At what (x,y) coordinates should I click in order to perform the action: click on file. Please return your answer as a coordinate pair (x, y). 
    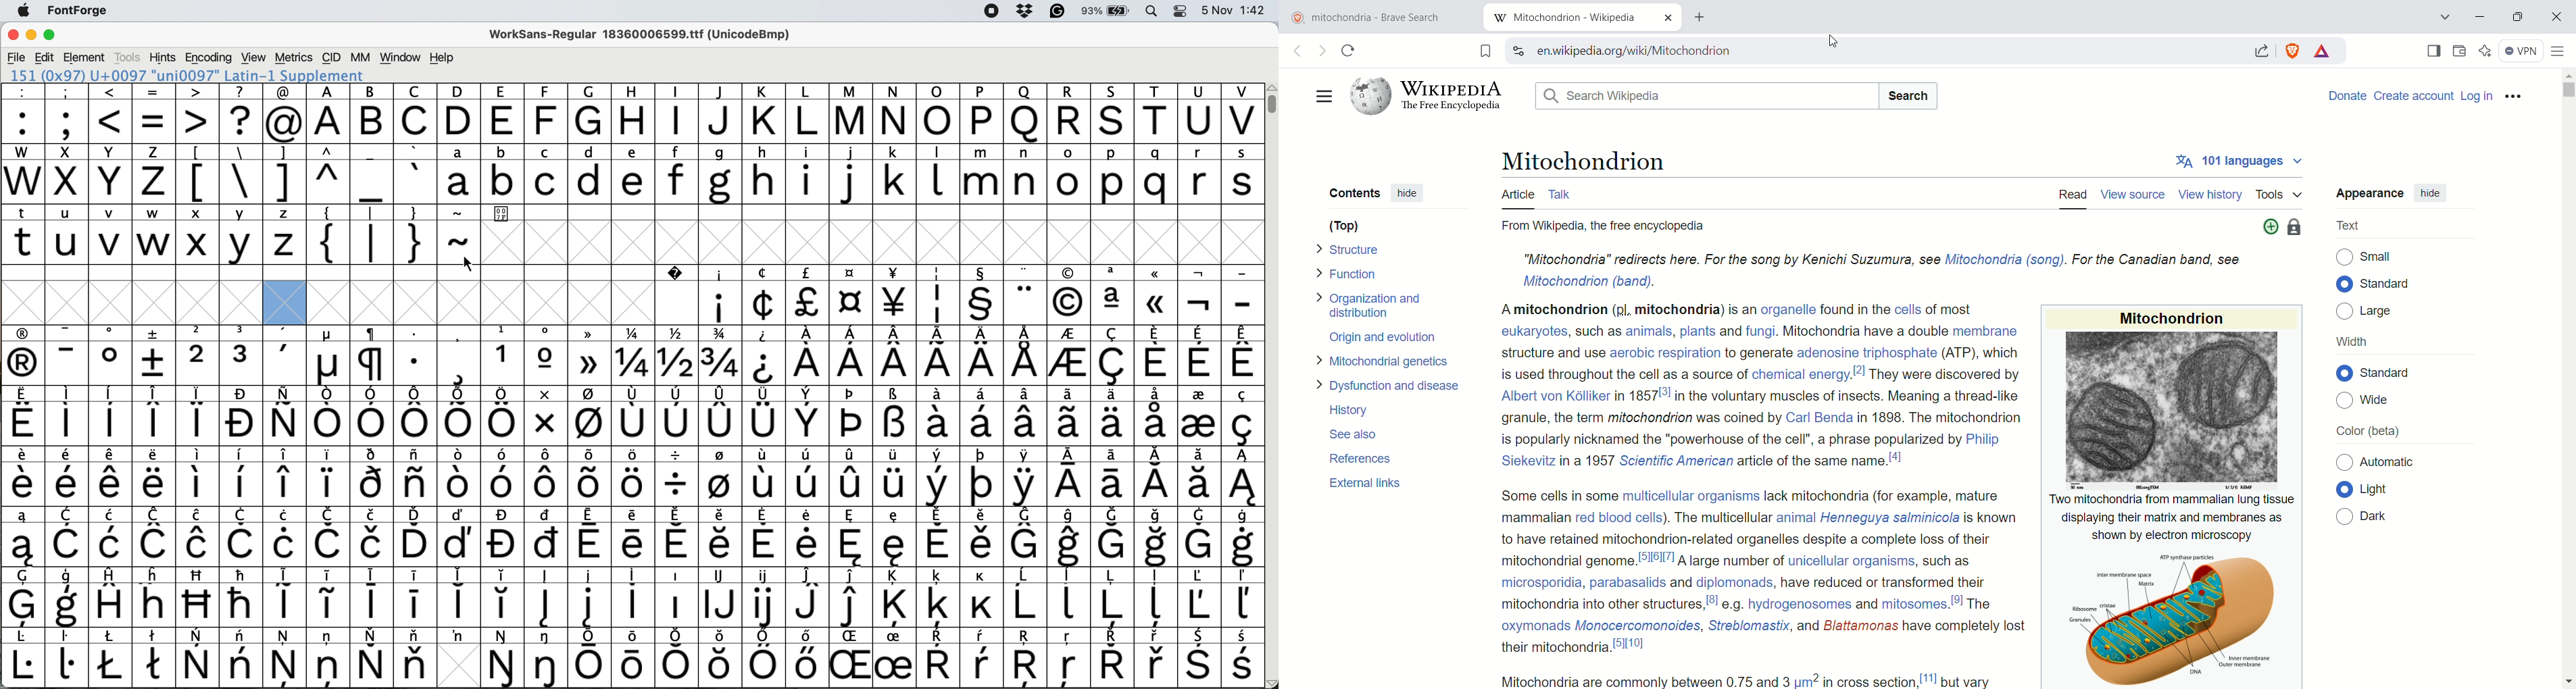
    Looking at the image, I should click on (17, 58).